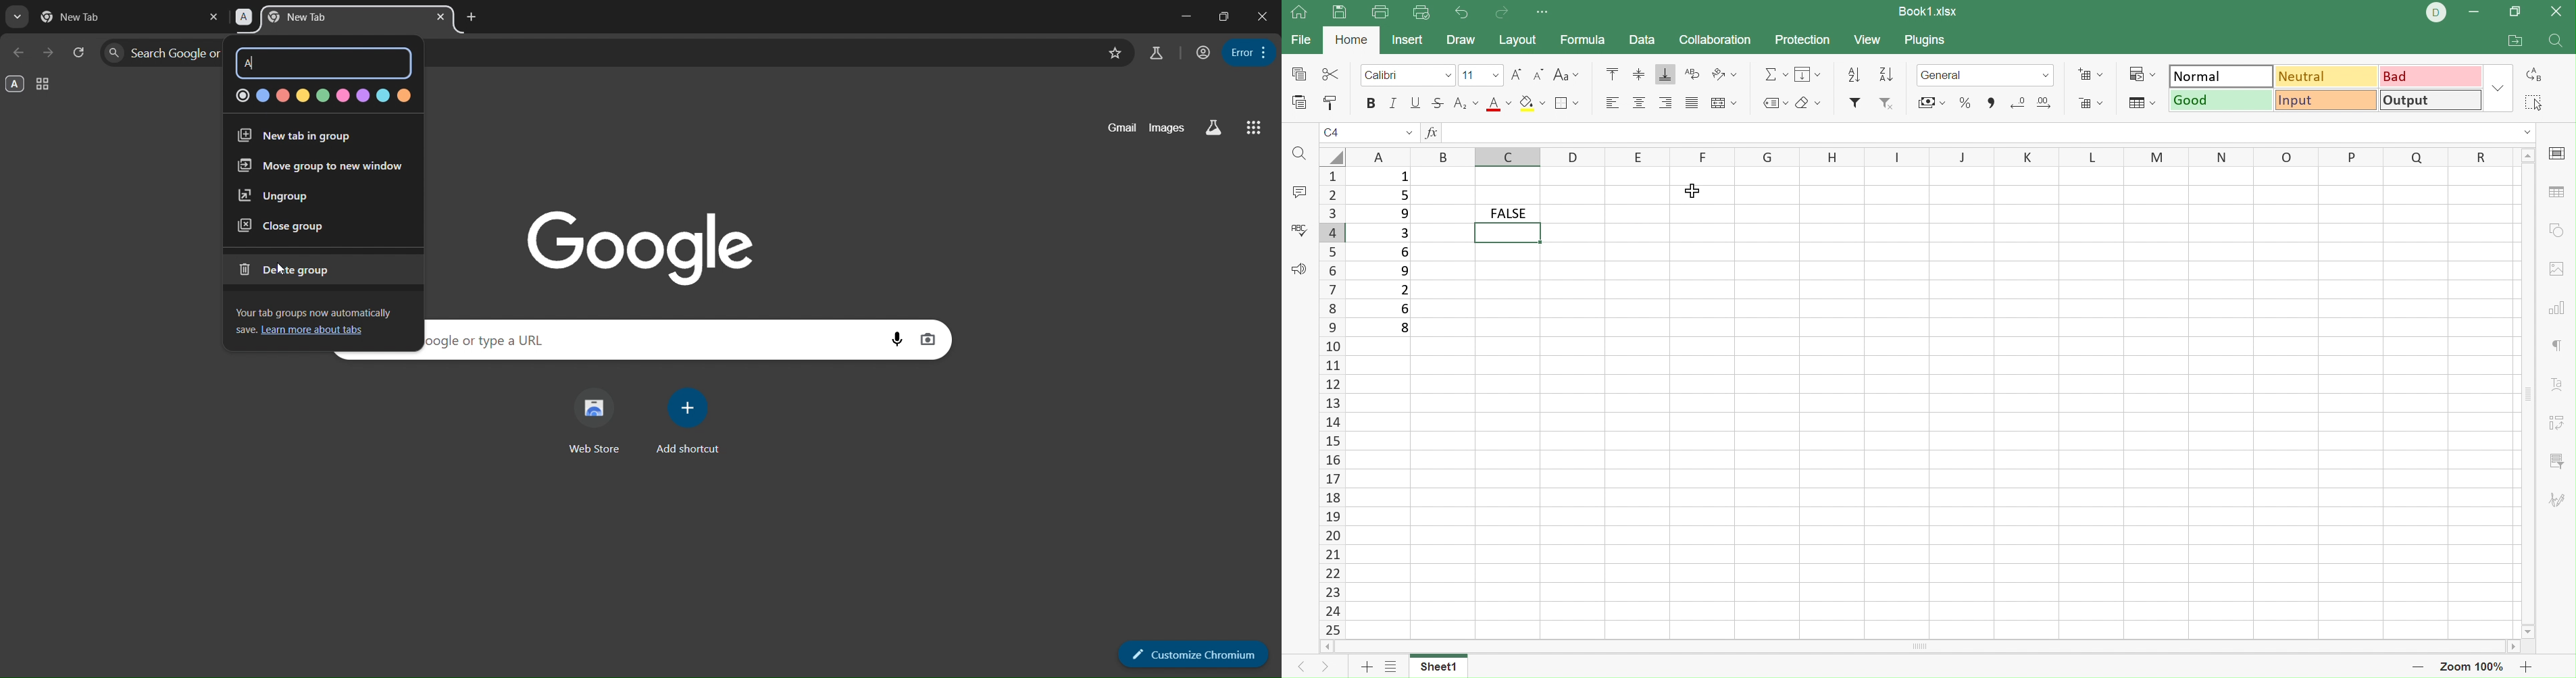 The image size is (2576, 700). What do you see at coordinates (2531, 100) in the screenshot?
I see `Select all` at bounding box center [2531, 100].